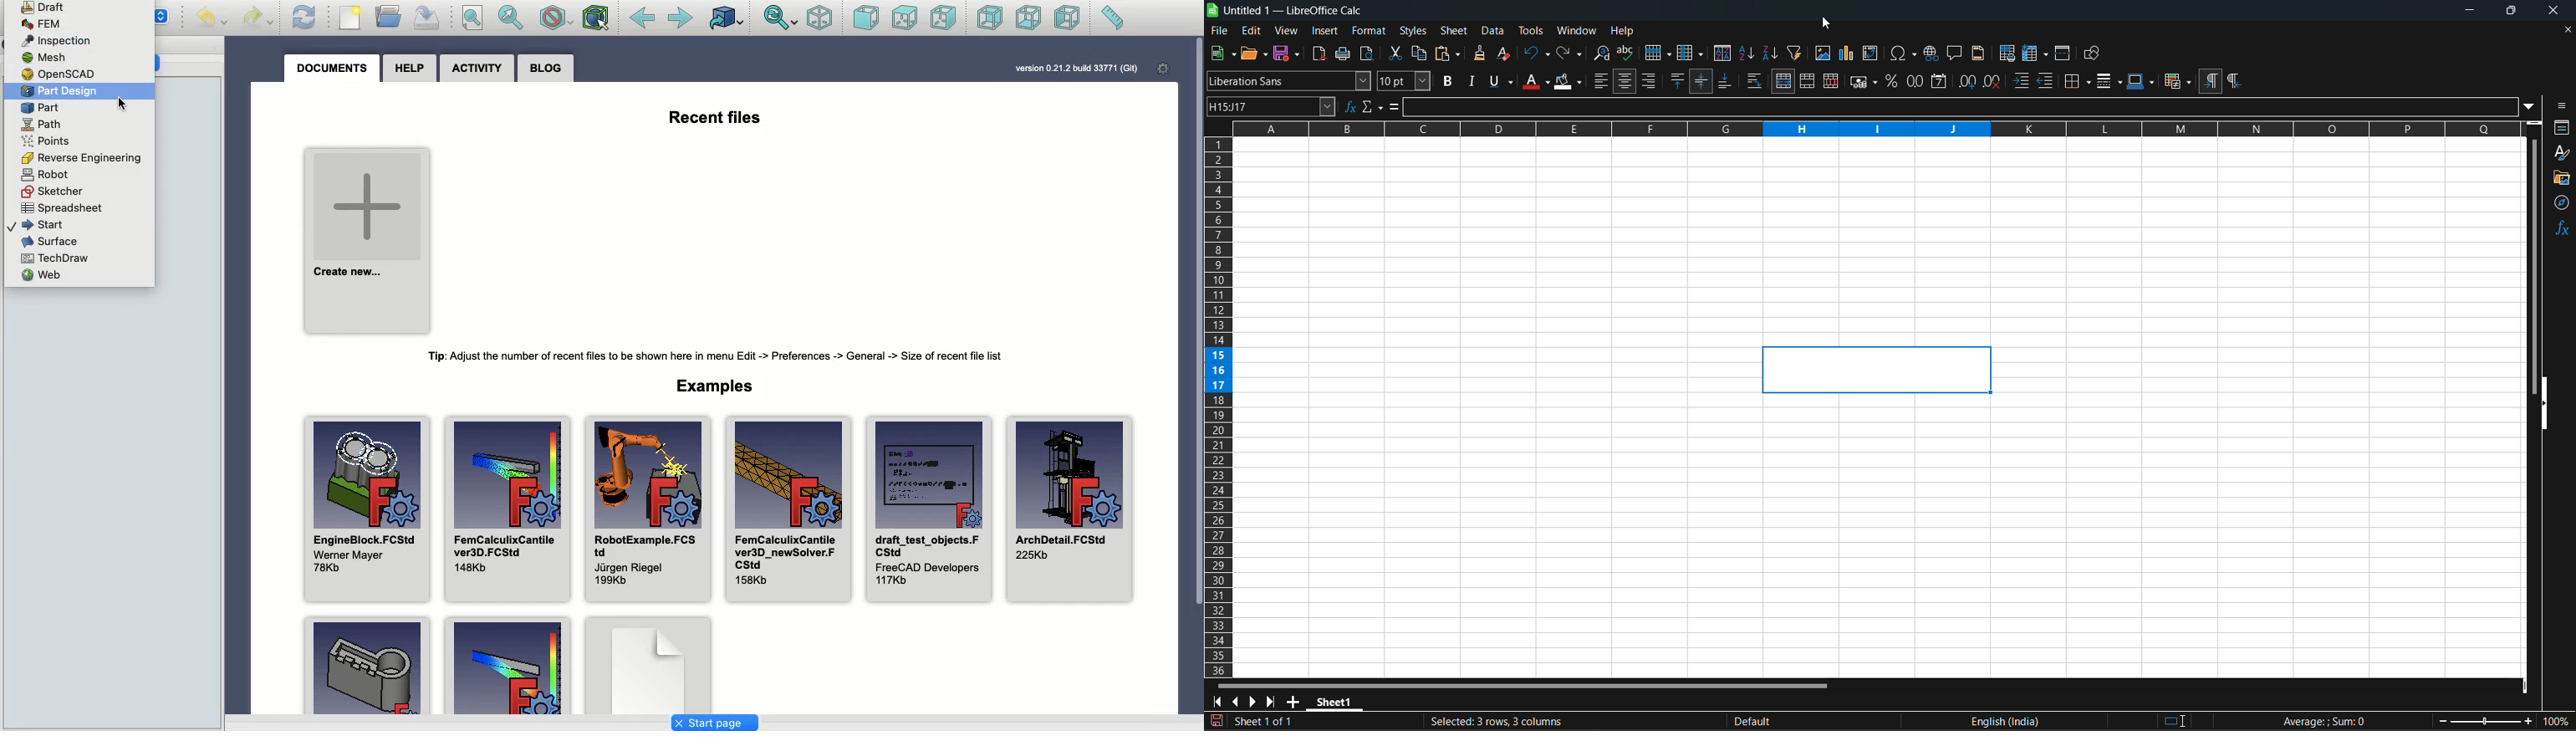 The height and width of the screenshot is (756, 2576). Describe the element at coordinates (1421, 54) in the screenshot. I see `copy` at that location.